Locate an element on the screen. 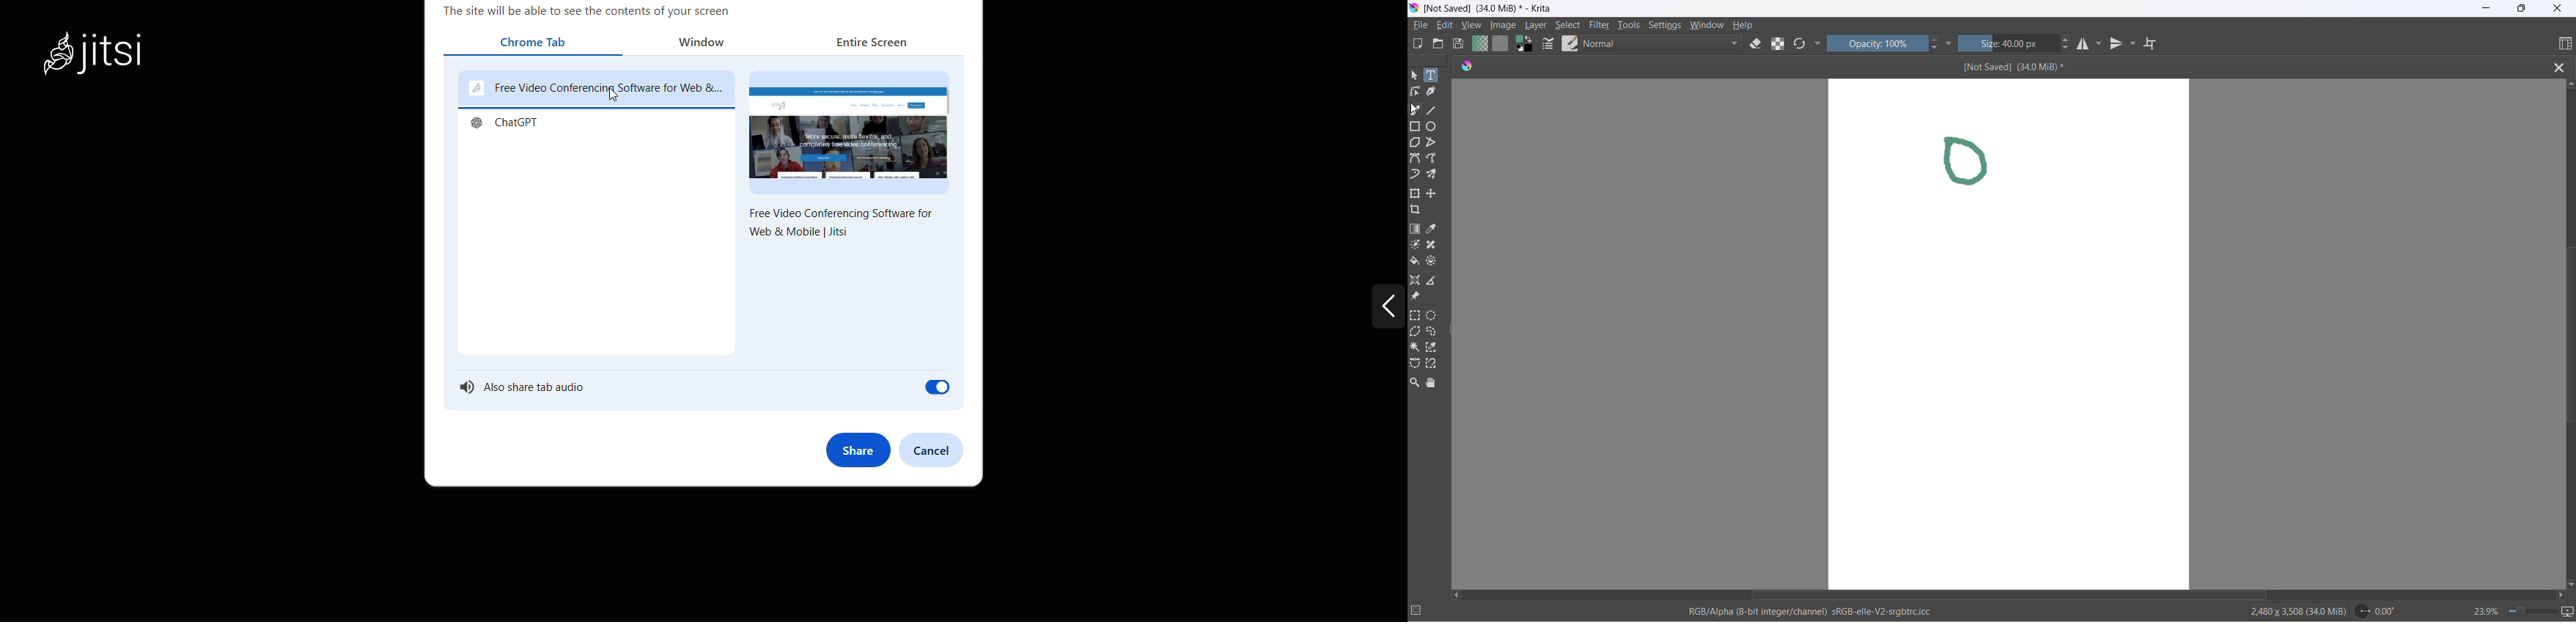  chatgpt is located at coordinates (509, 125).